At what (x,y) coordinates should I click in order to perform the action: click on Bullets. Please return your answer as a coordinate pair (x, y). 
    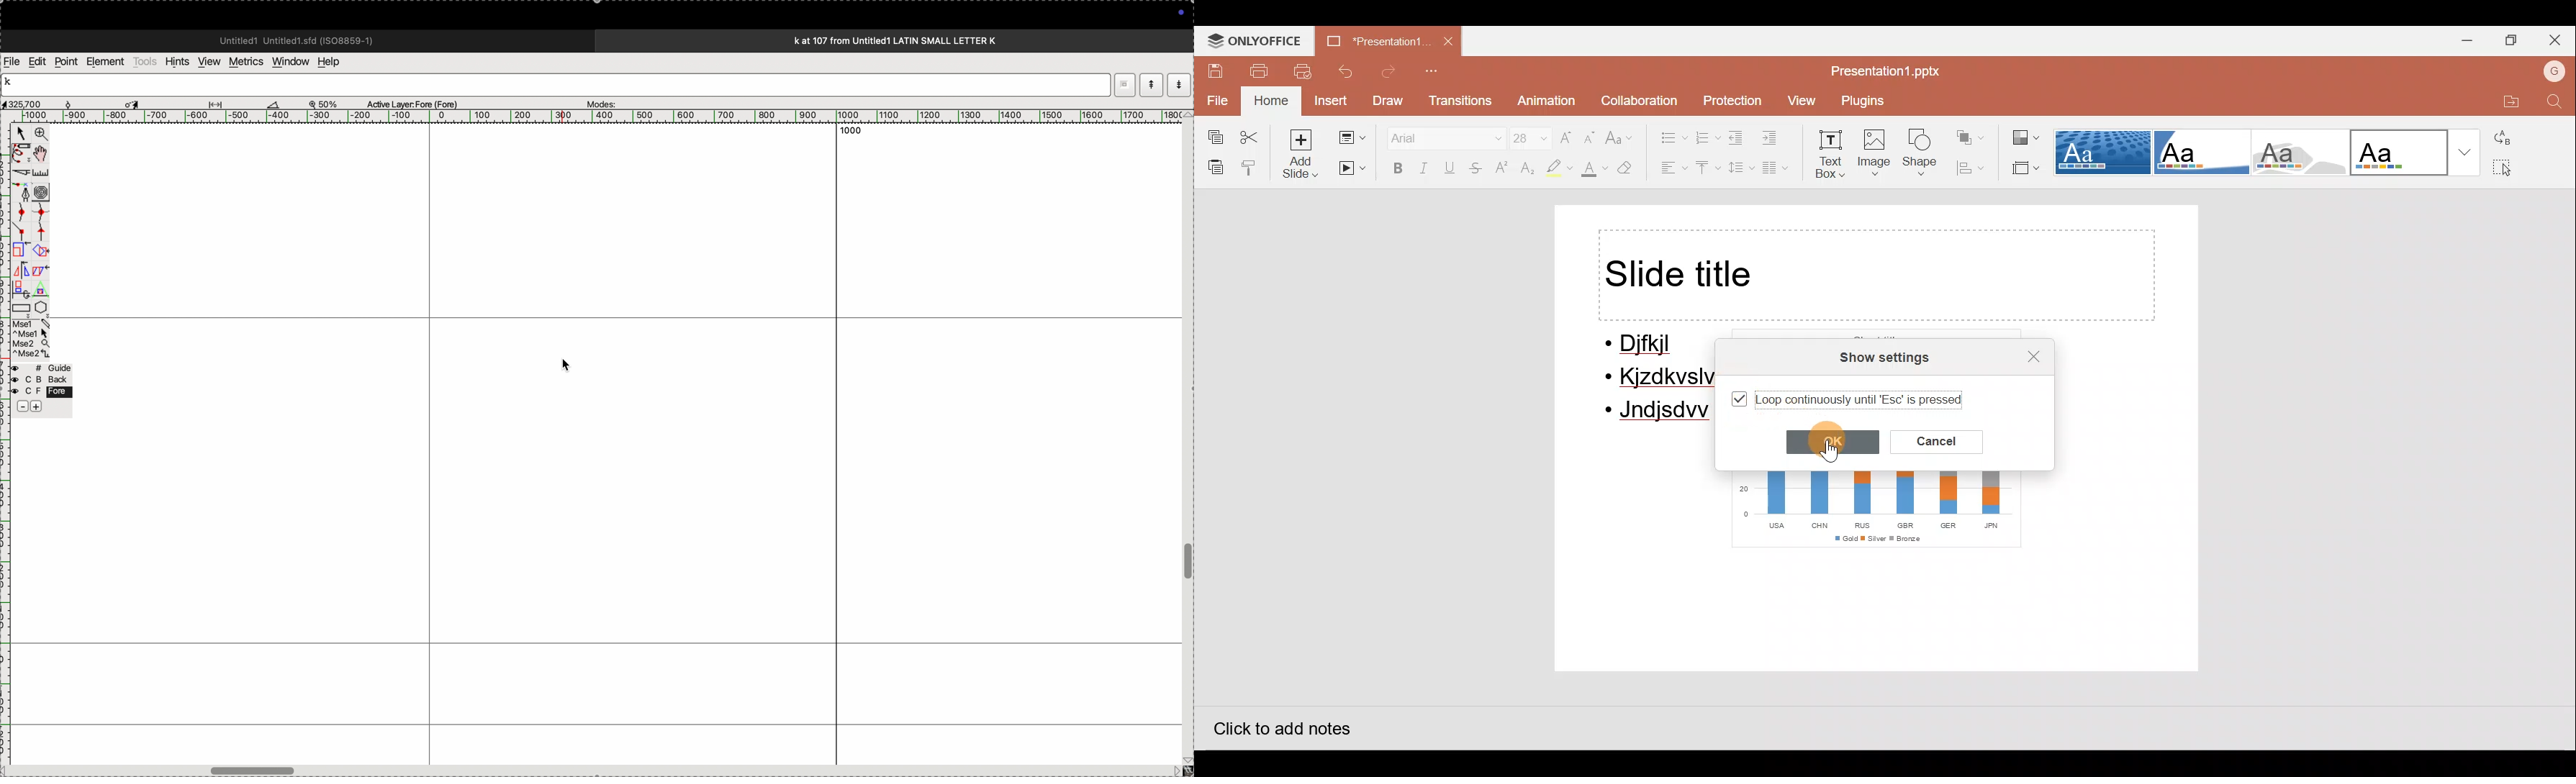
    Looking at the image, I should click on (1668, 135).